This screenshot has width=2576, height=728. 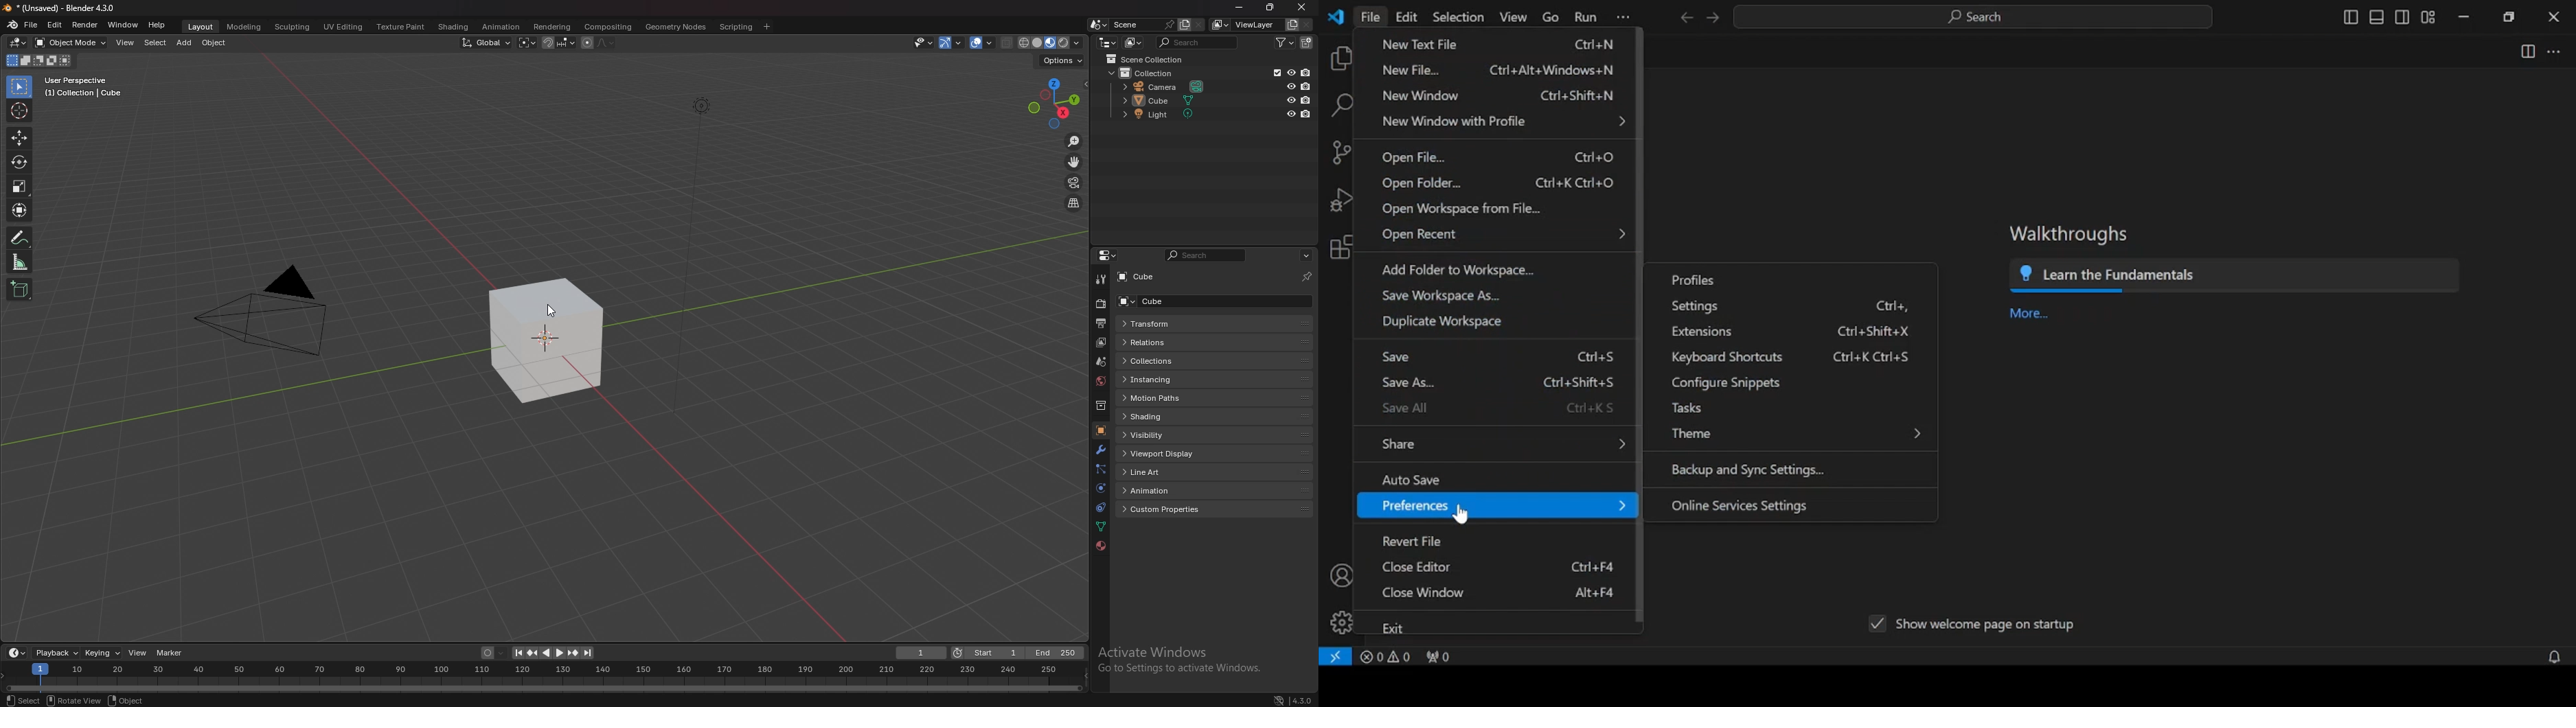 What do you see at coordinates (1184, 24) in the screenshot?
I see `add scene` at bounding box center [1184, 24].